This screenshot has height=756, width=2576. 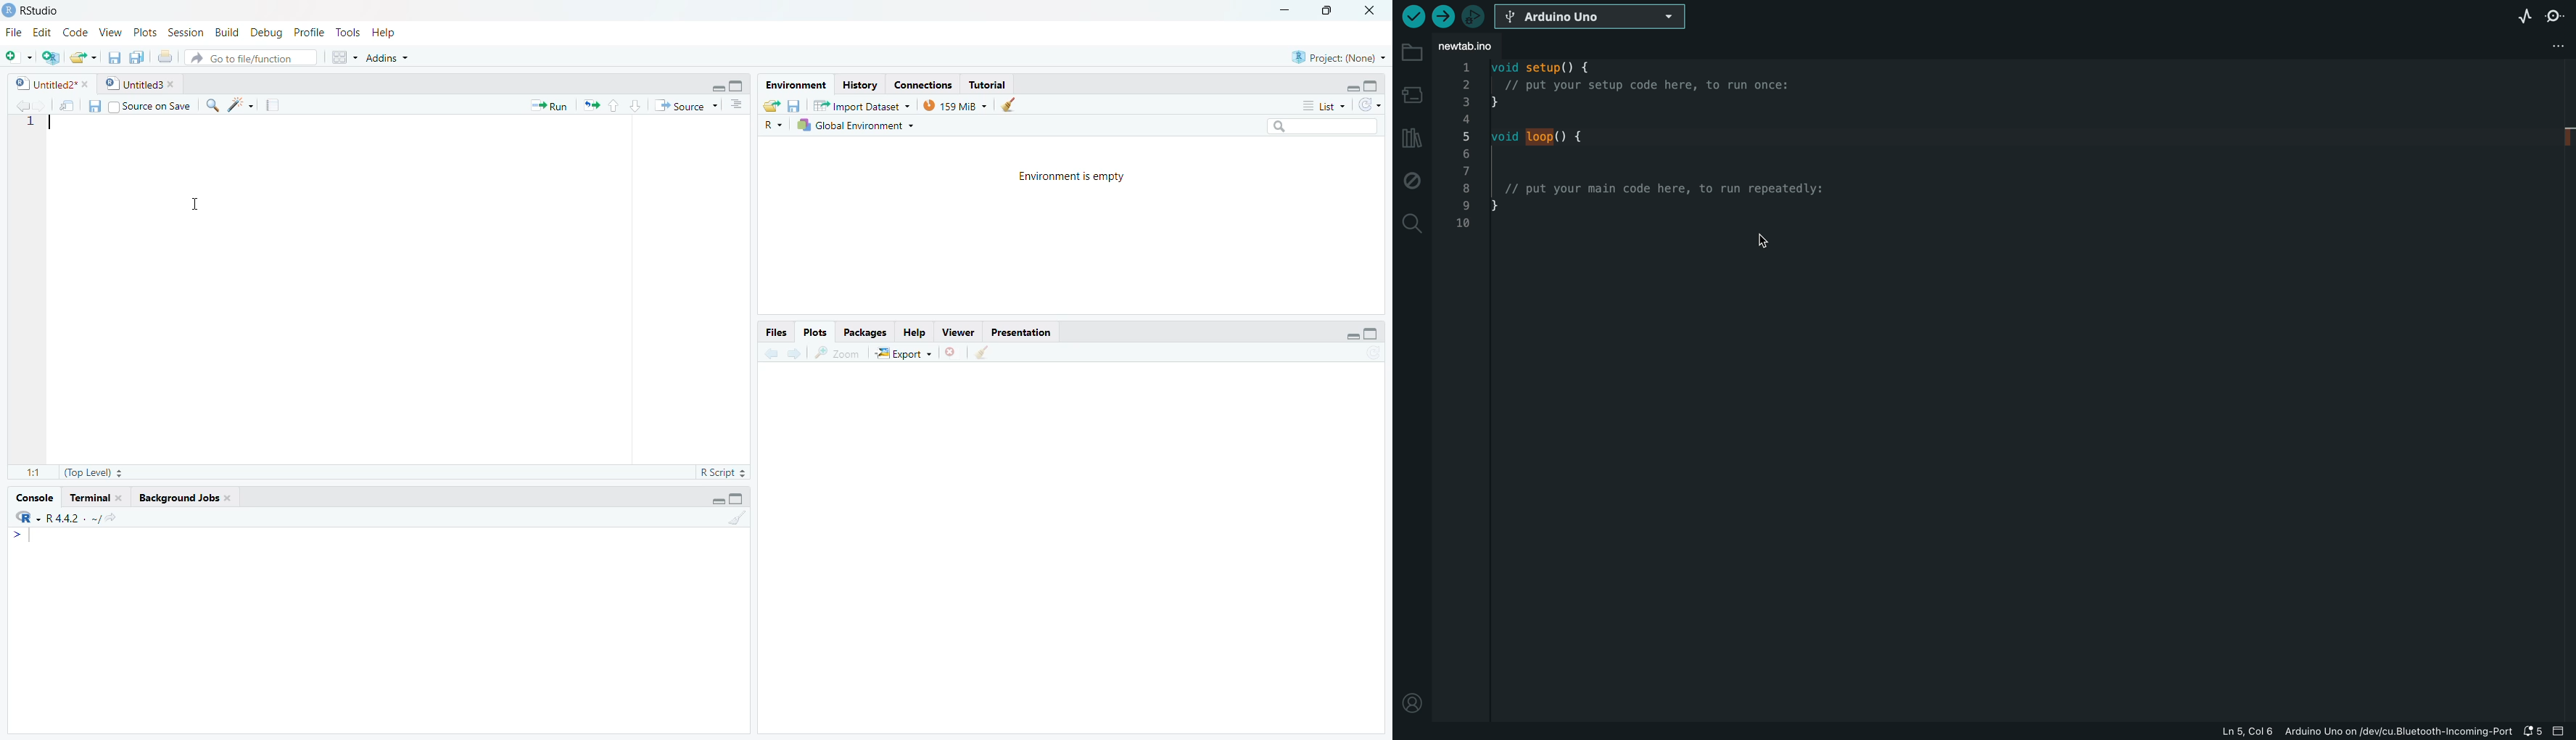 What do you see at coordinates (983, 353) in the screenshot?
I see `Clean` at bounding box center [983, 353].